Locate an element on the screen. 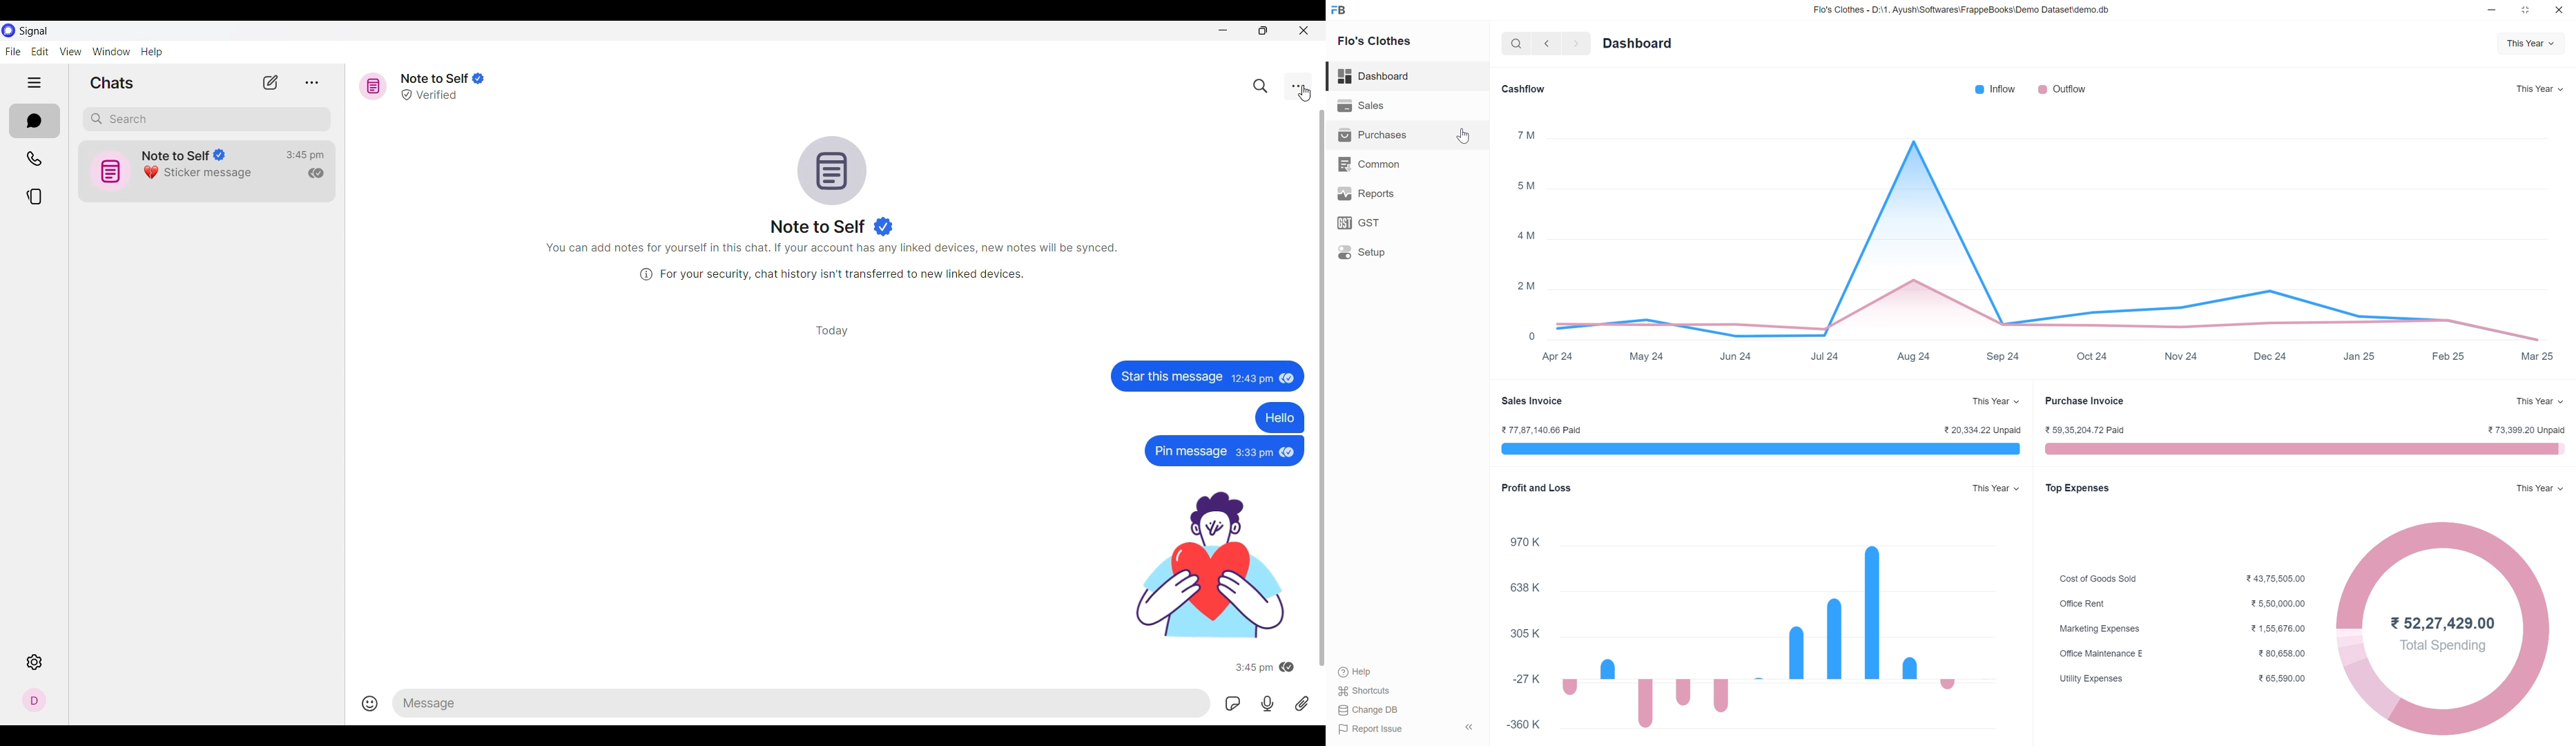 The width and height of the screenshot is (2576, 756).  Help is located at coordinates (1366, 673).